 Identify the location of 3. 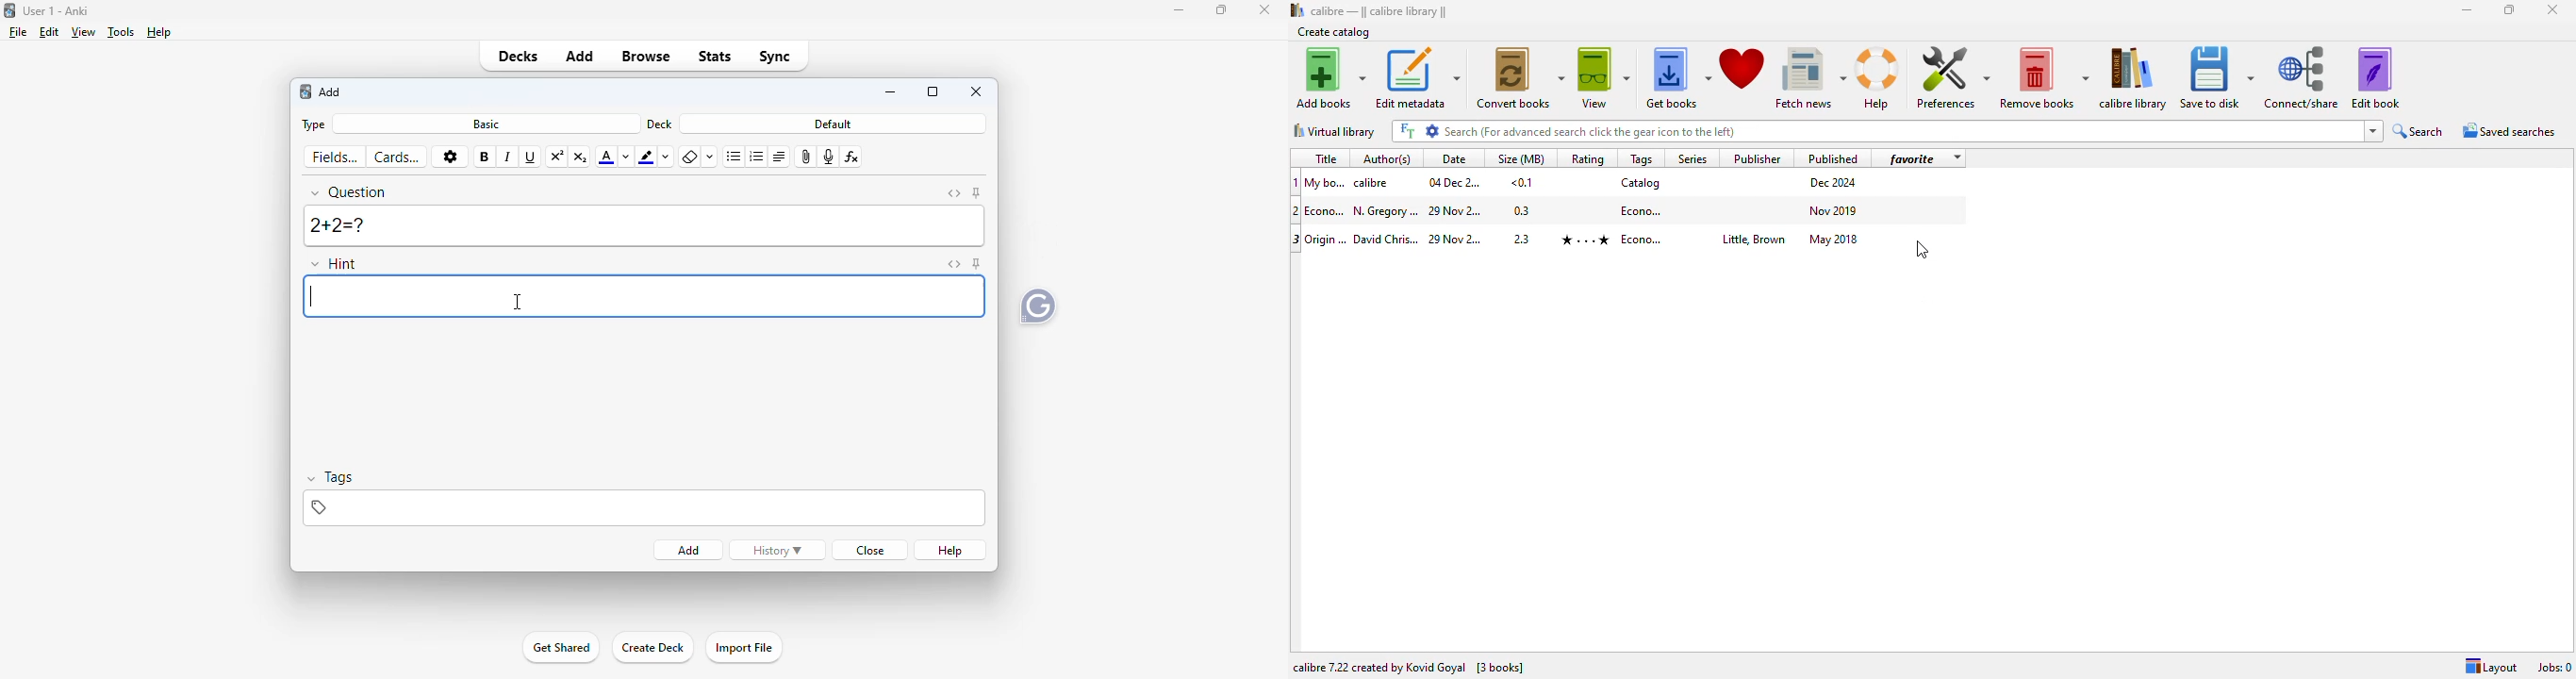
(1296, 240).